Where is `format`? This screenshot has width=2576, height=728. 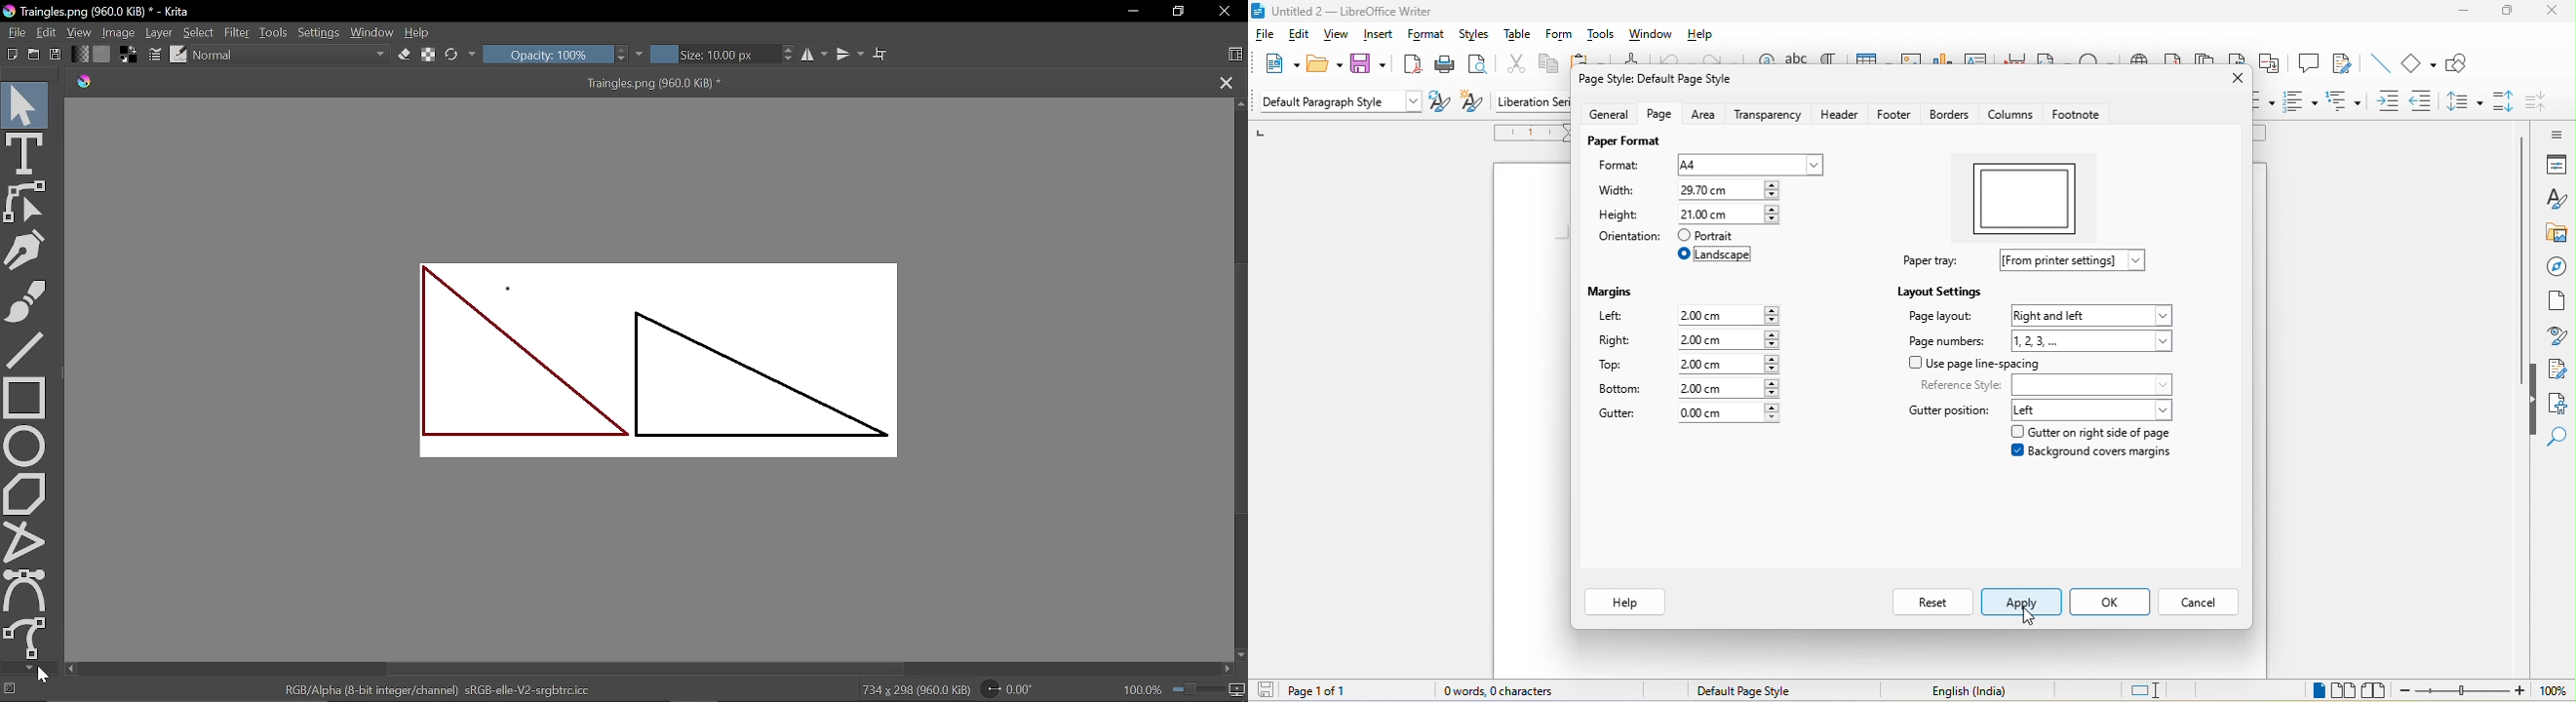 format is located at coordinates (1620, 166).